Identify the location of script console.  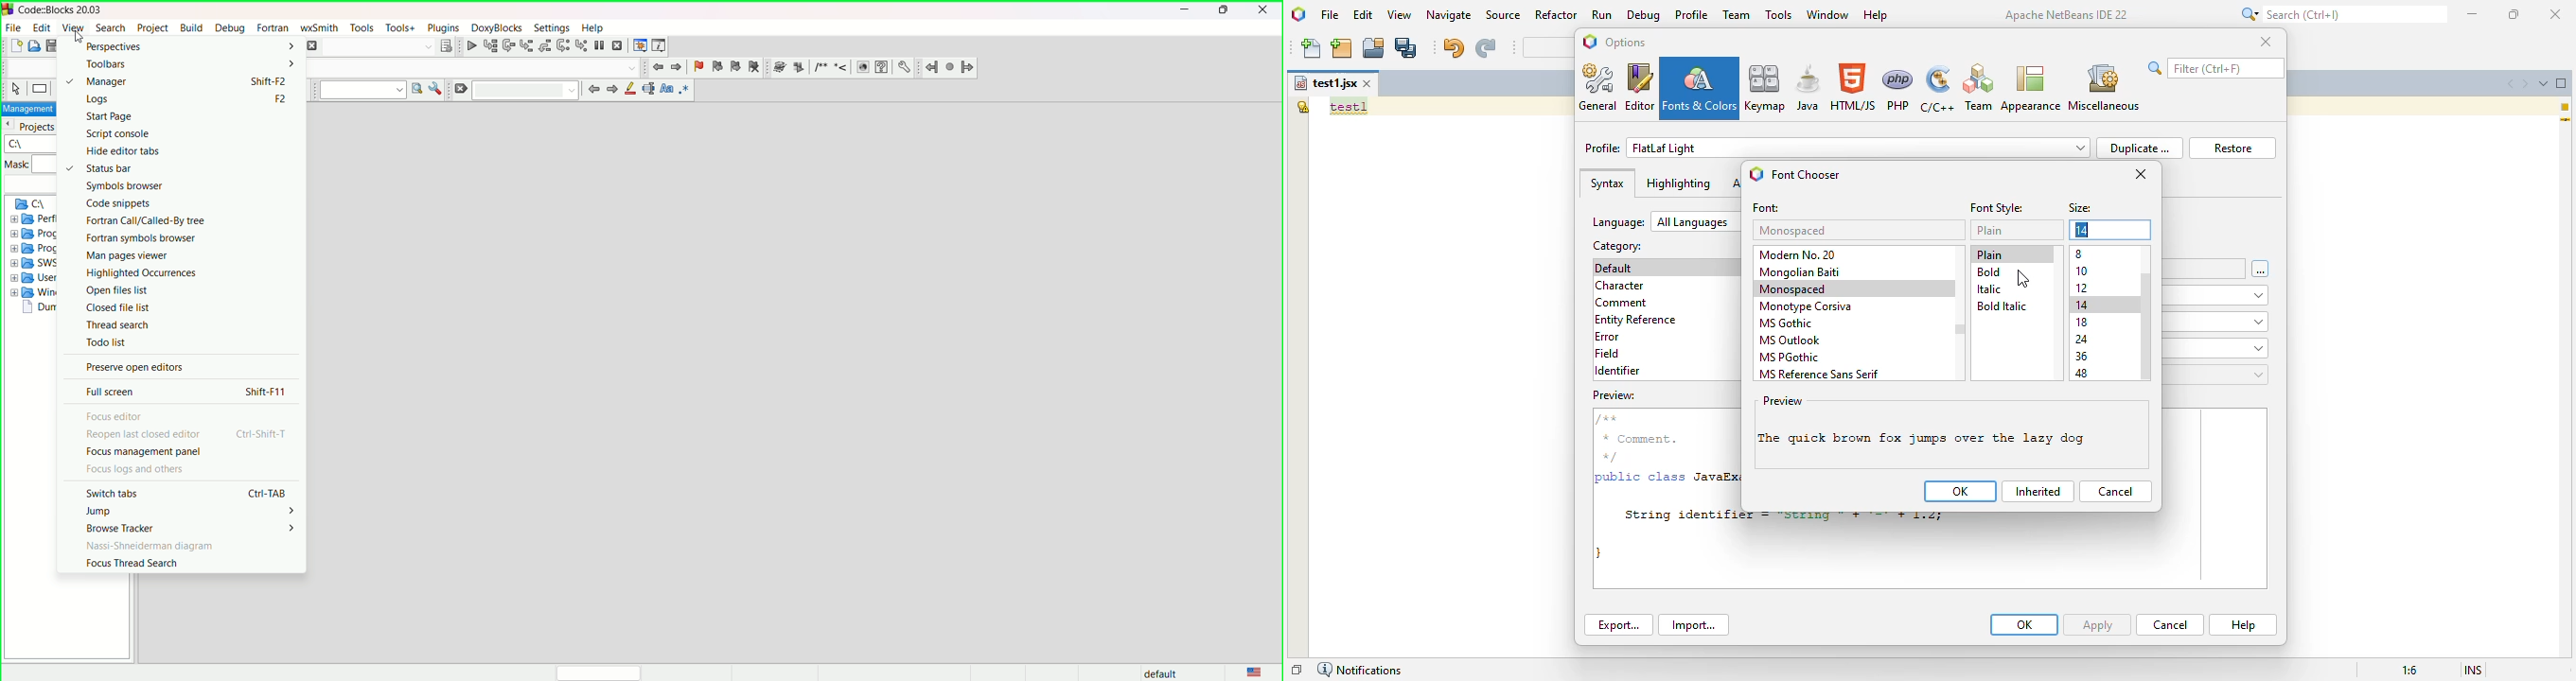
(119, 133).